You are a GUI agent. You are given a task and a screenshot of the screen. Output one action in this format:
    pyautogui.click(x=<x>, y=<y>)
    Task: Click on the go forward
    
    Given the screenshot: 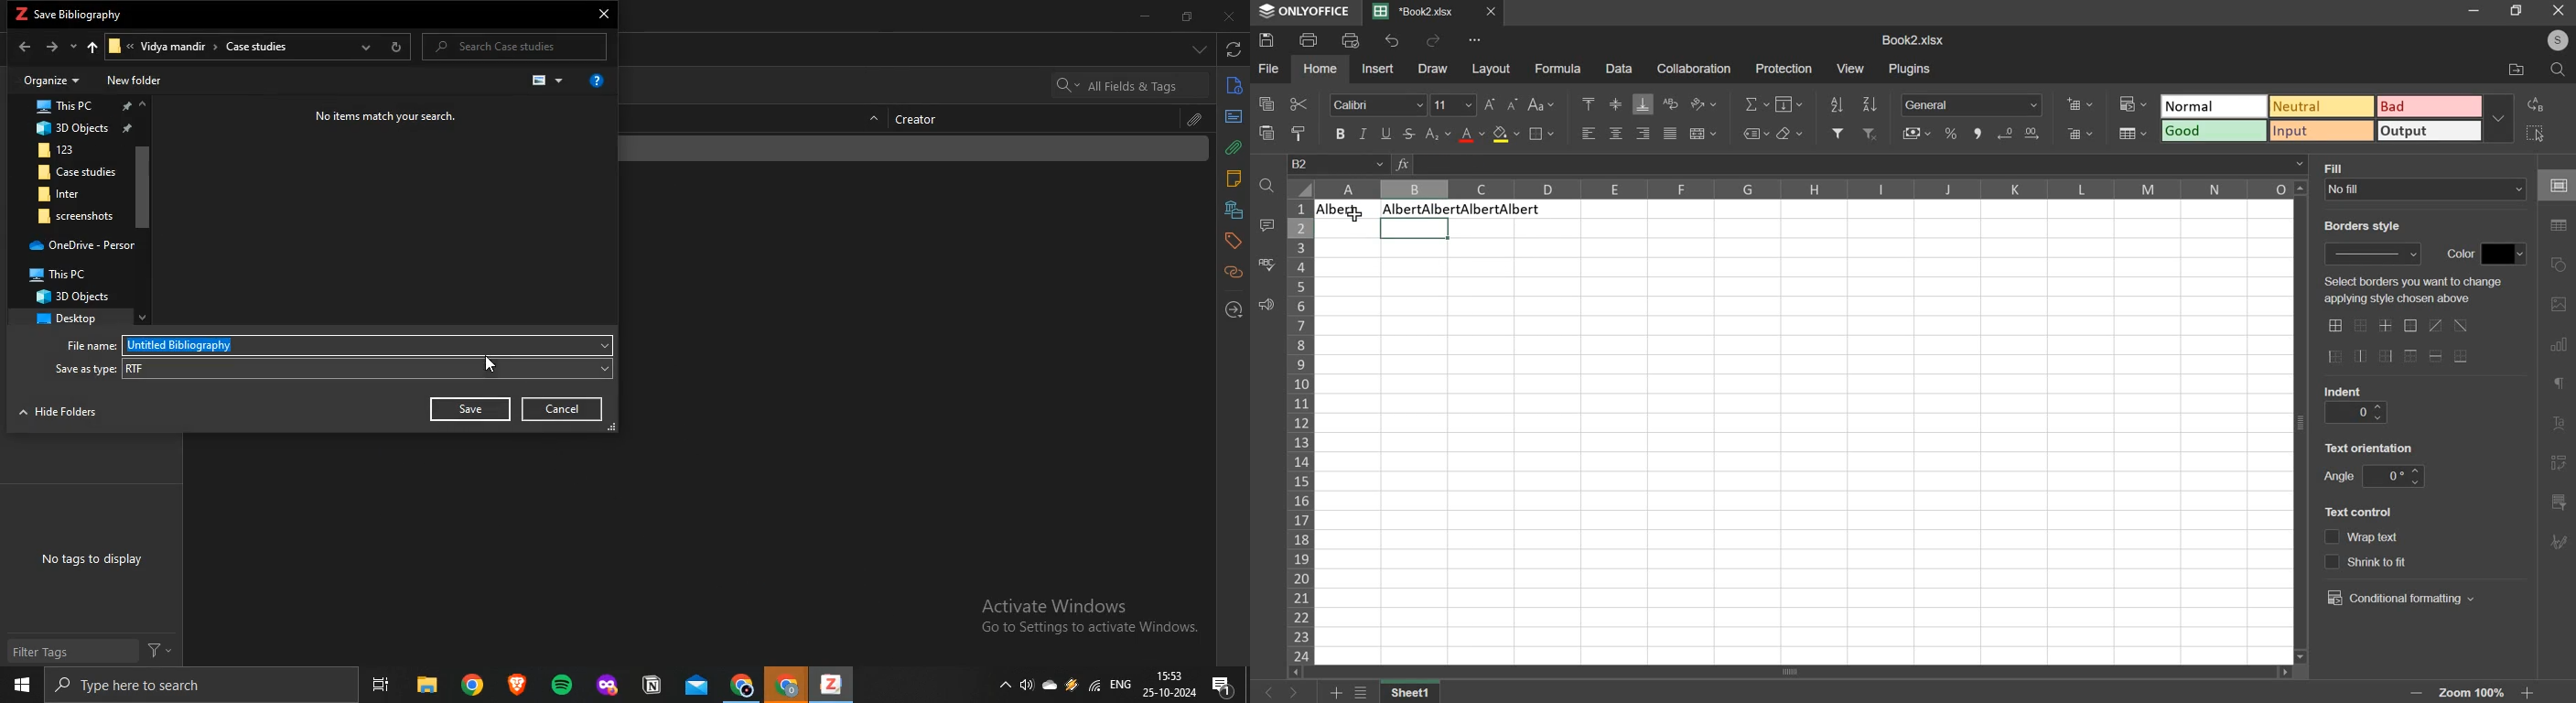 What is the action you would take?
    pyautogui.click(x=1300, y=693)
    